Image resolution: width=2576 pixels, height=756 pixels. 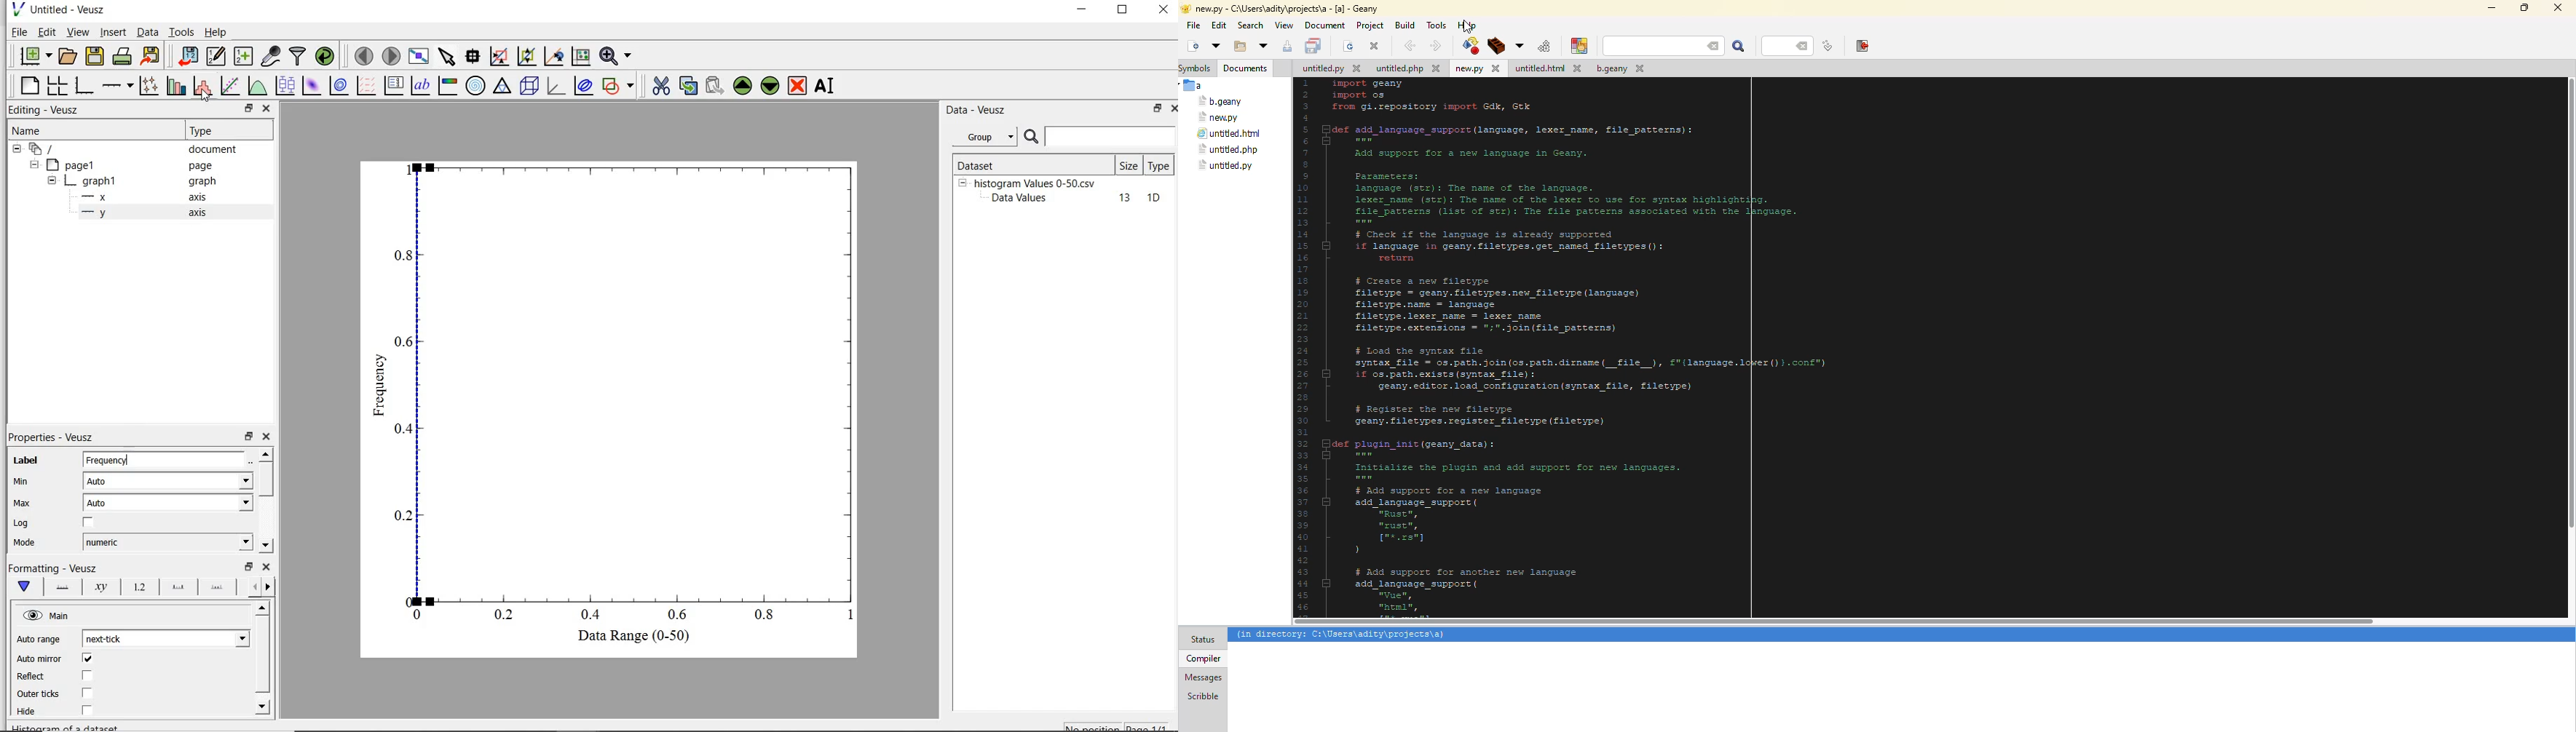 What do you see at coordinates (22, 503) in the screenshot?
I see `Max` at bounding box center [22, 503].